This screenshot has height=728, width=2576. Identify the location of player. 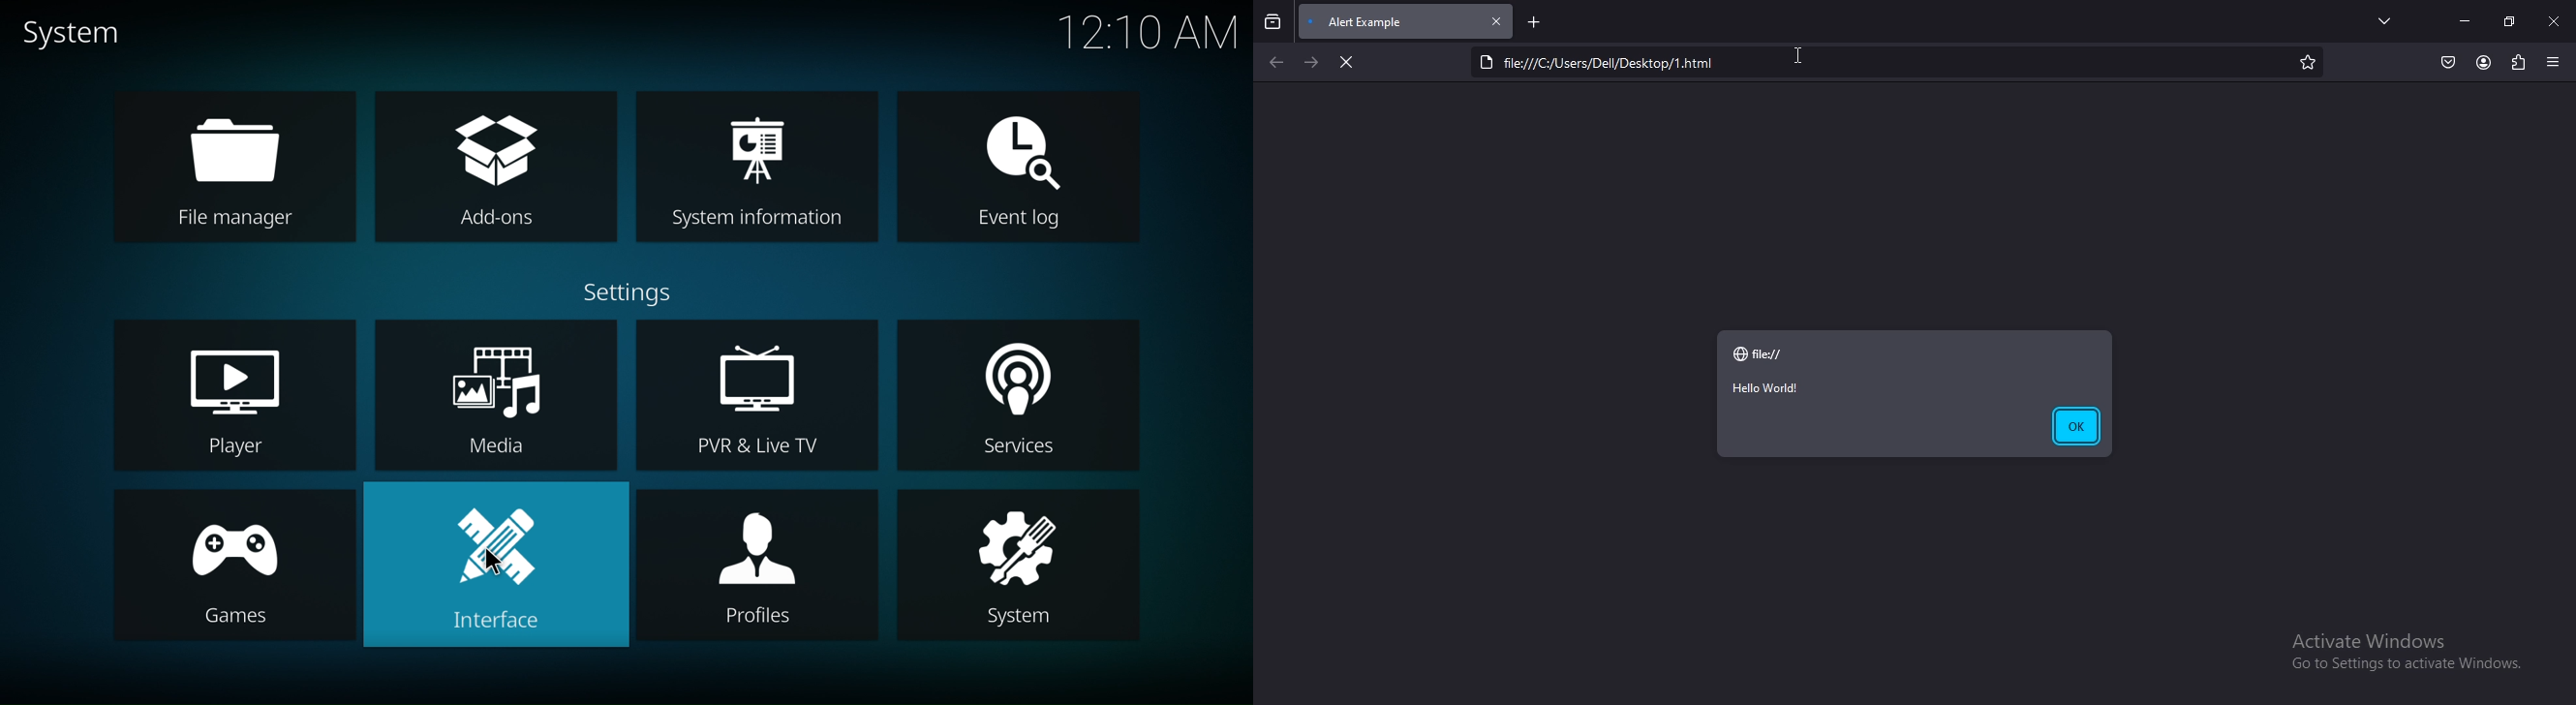
(232, 394).